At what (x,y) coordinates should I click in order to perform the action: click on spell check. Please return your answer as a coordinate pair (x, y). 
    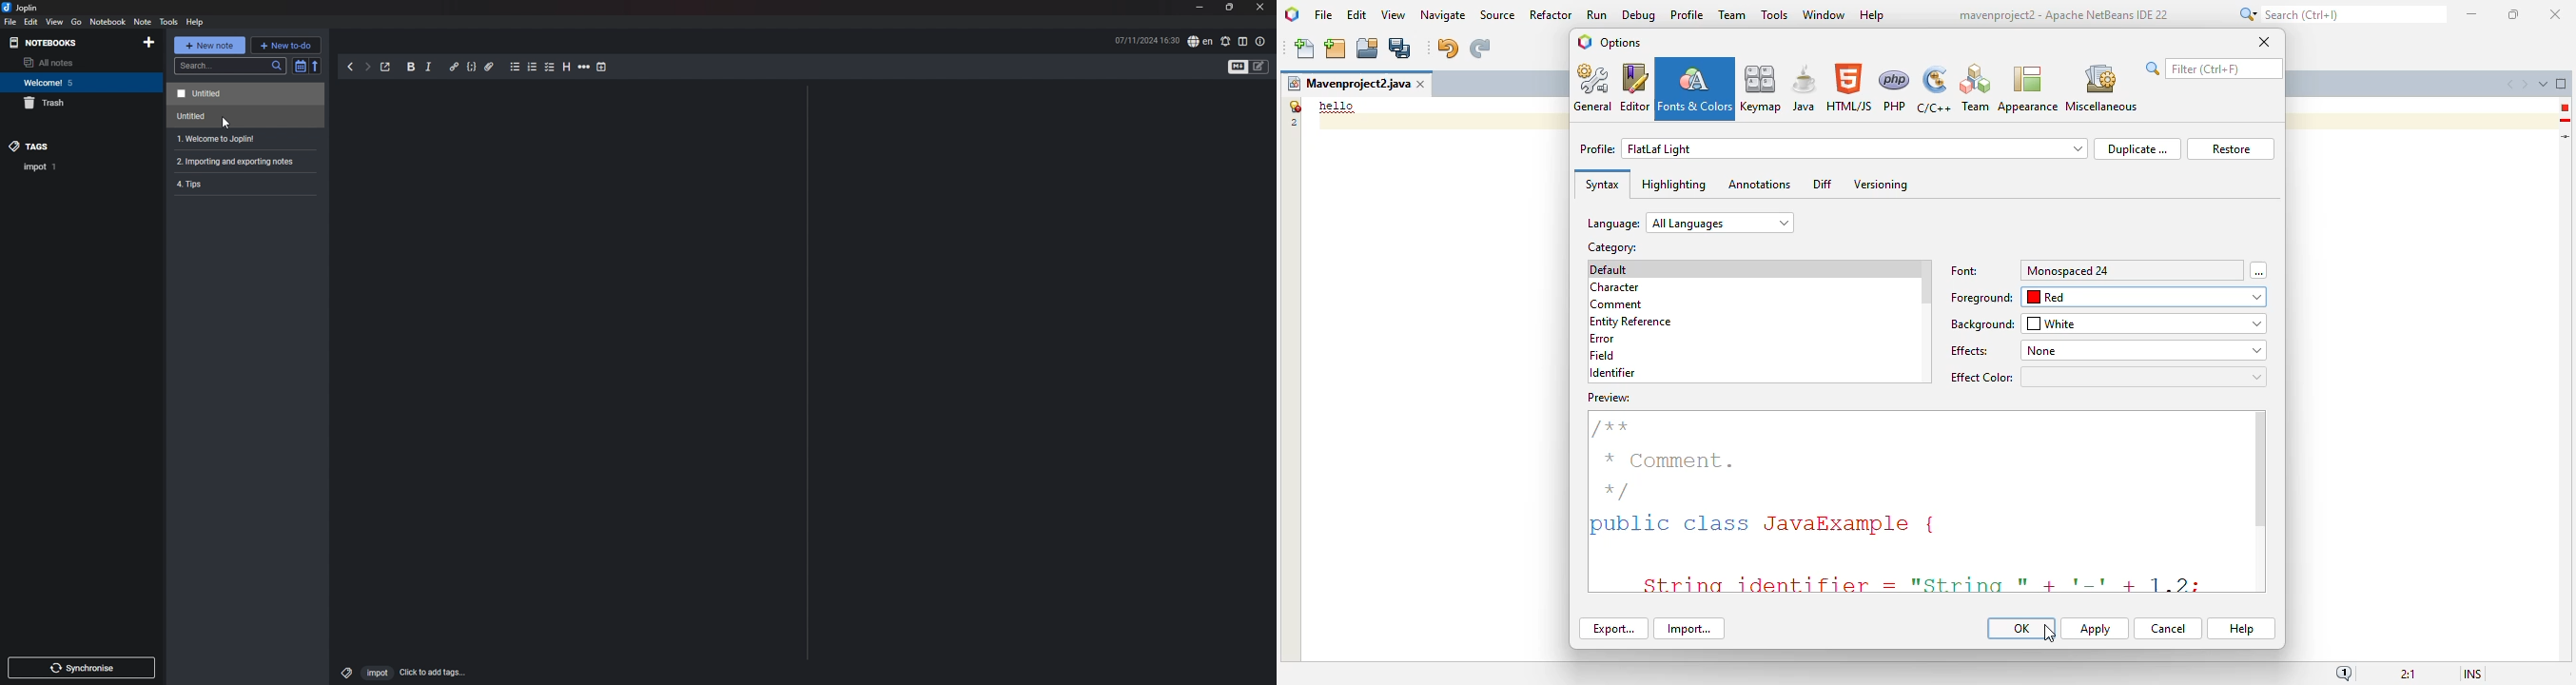
    Looking at the image, I should click on (1200, 42).